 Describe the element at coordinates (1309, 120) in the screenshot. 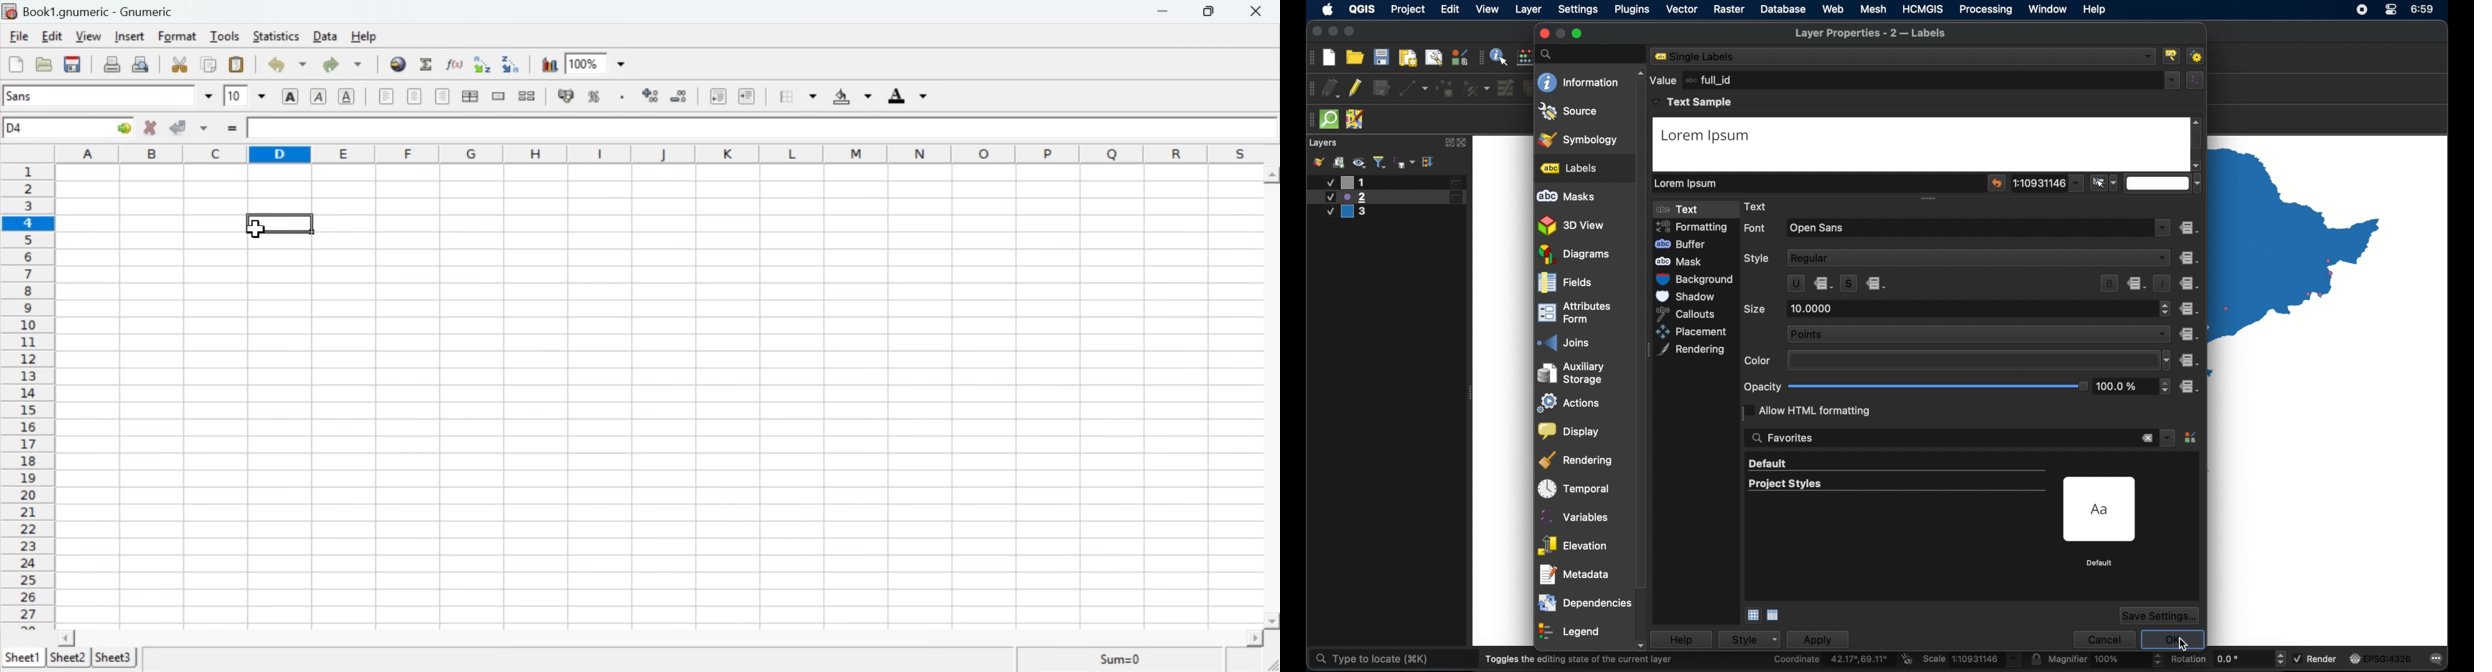

I see `drag handle` at that location.